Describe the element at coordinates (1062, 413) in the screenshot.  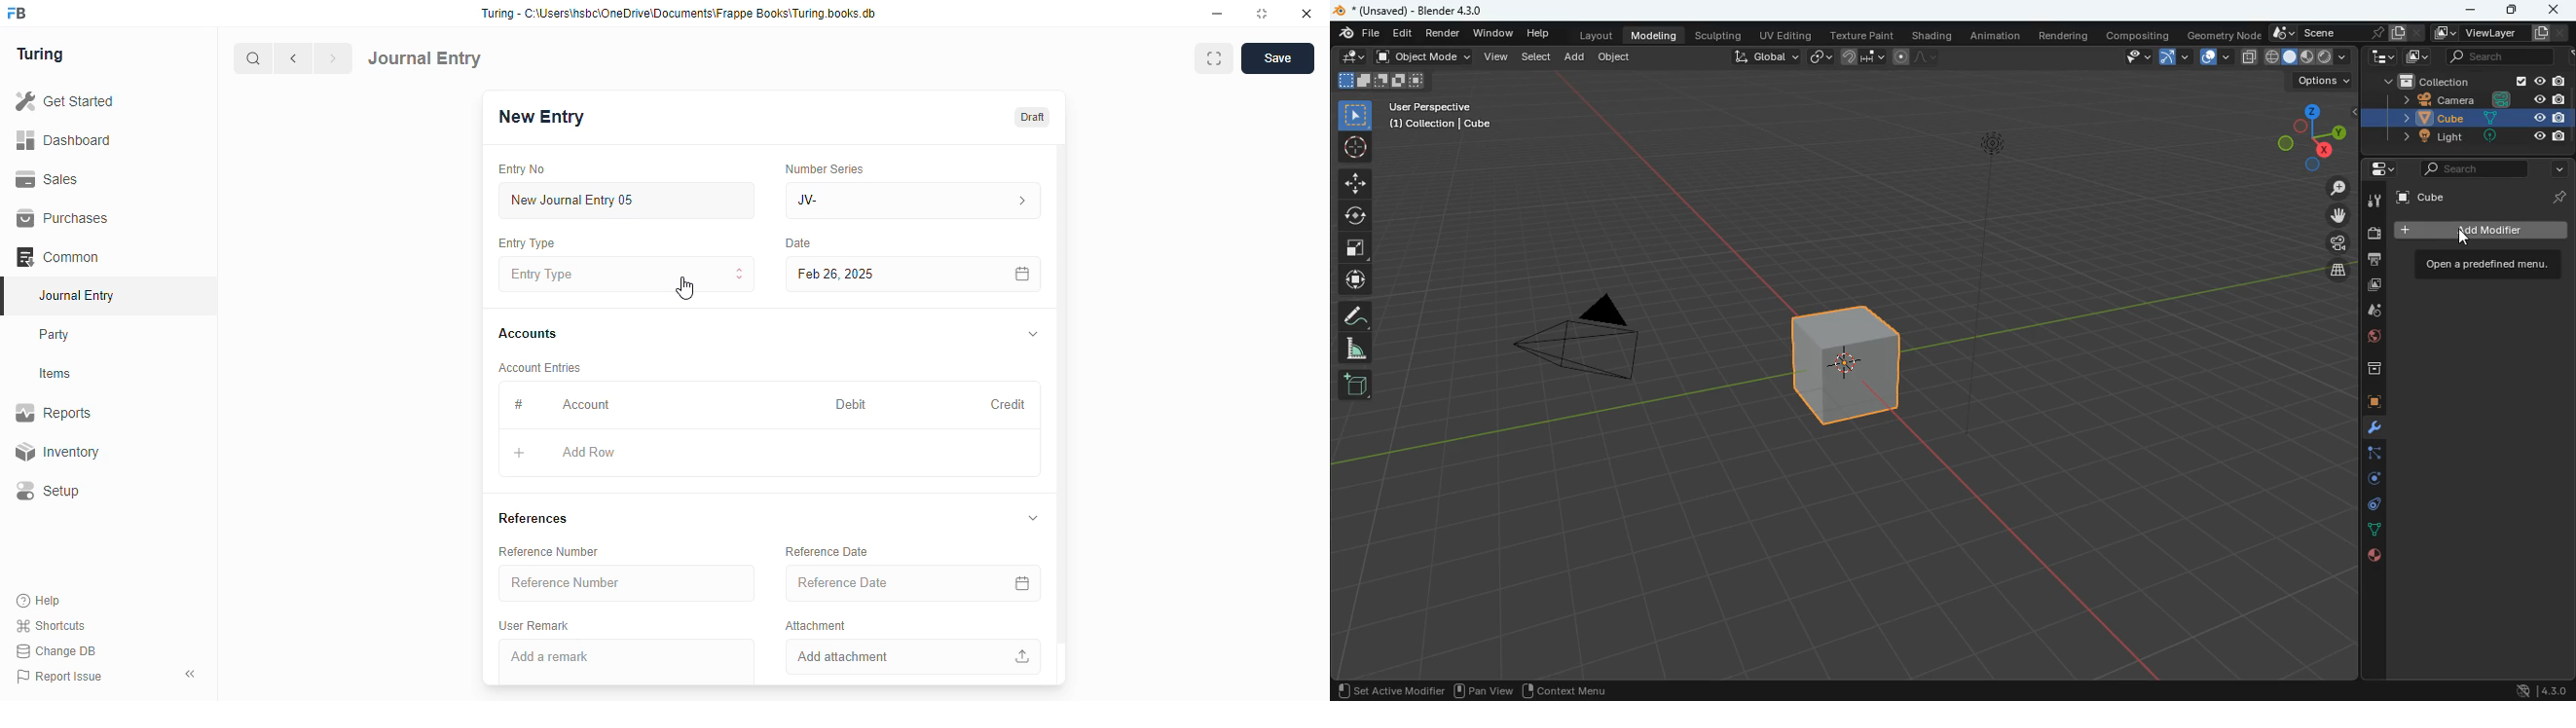
I see `scroll bar` at that location.